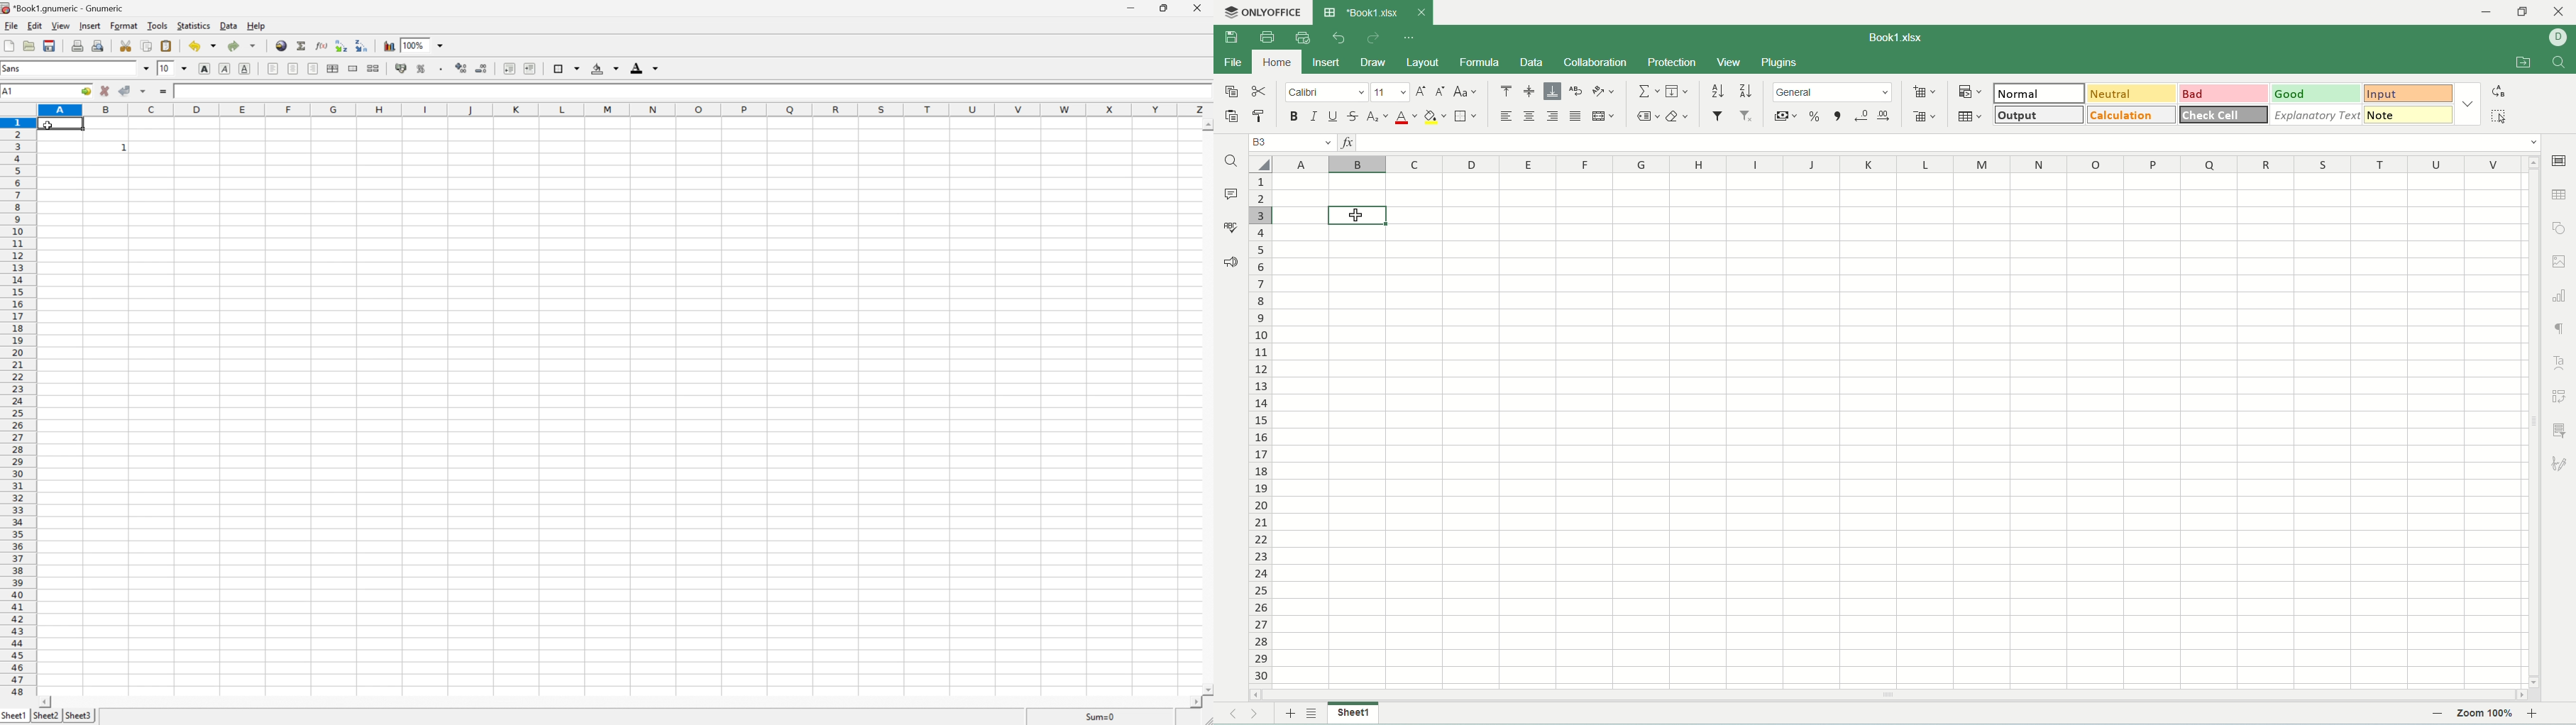  What do you see at coordinates (2560, 463) in the screenshot?
I see `signature settings` at bounding box center [2560, 463].